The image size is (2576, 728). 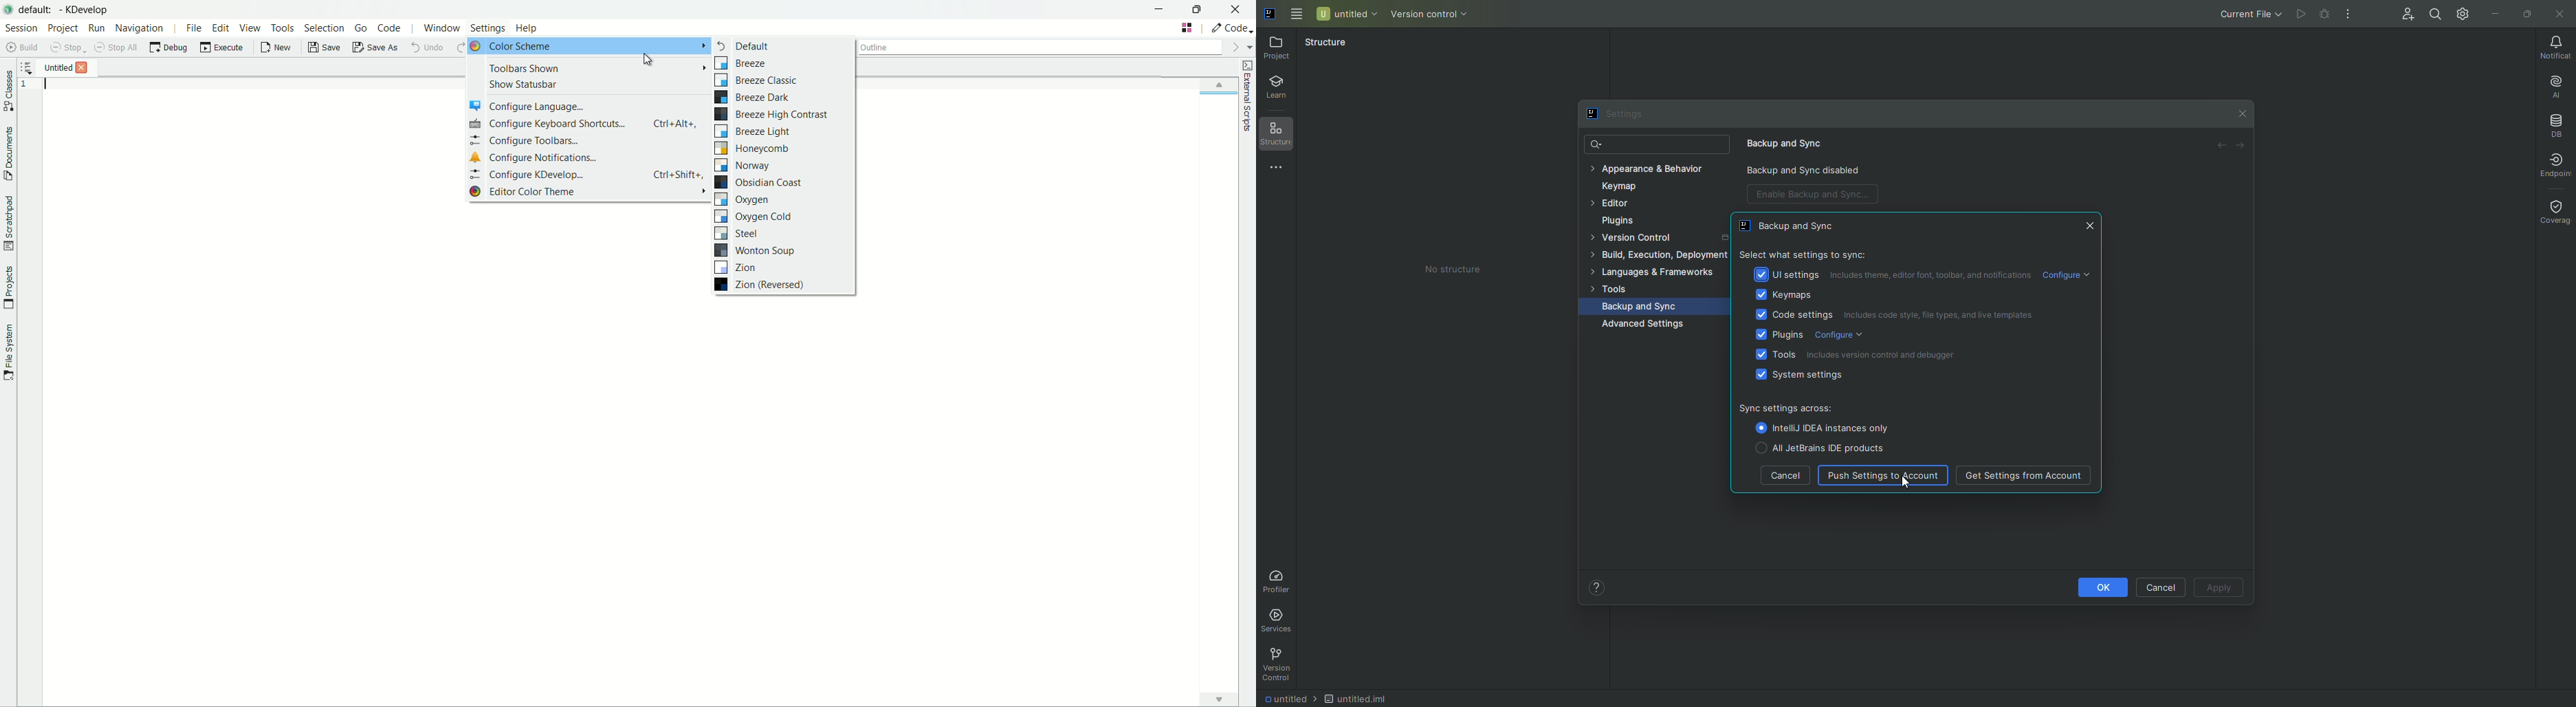 What do you see at coordinates (756, 251) in the screenshot?
I see `wonton sou[` at bounding box center [756, 251].